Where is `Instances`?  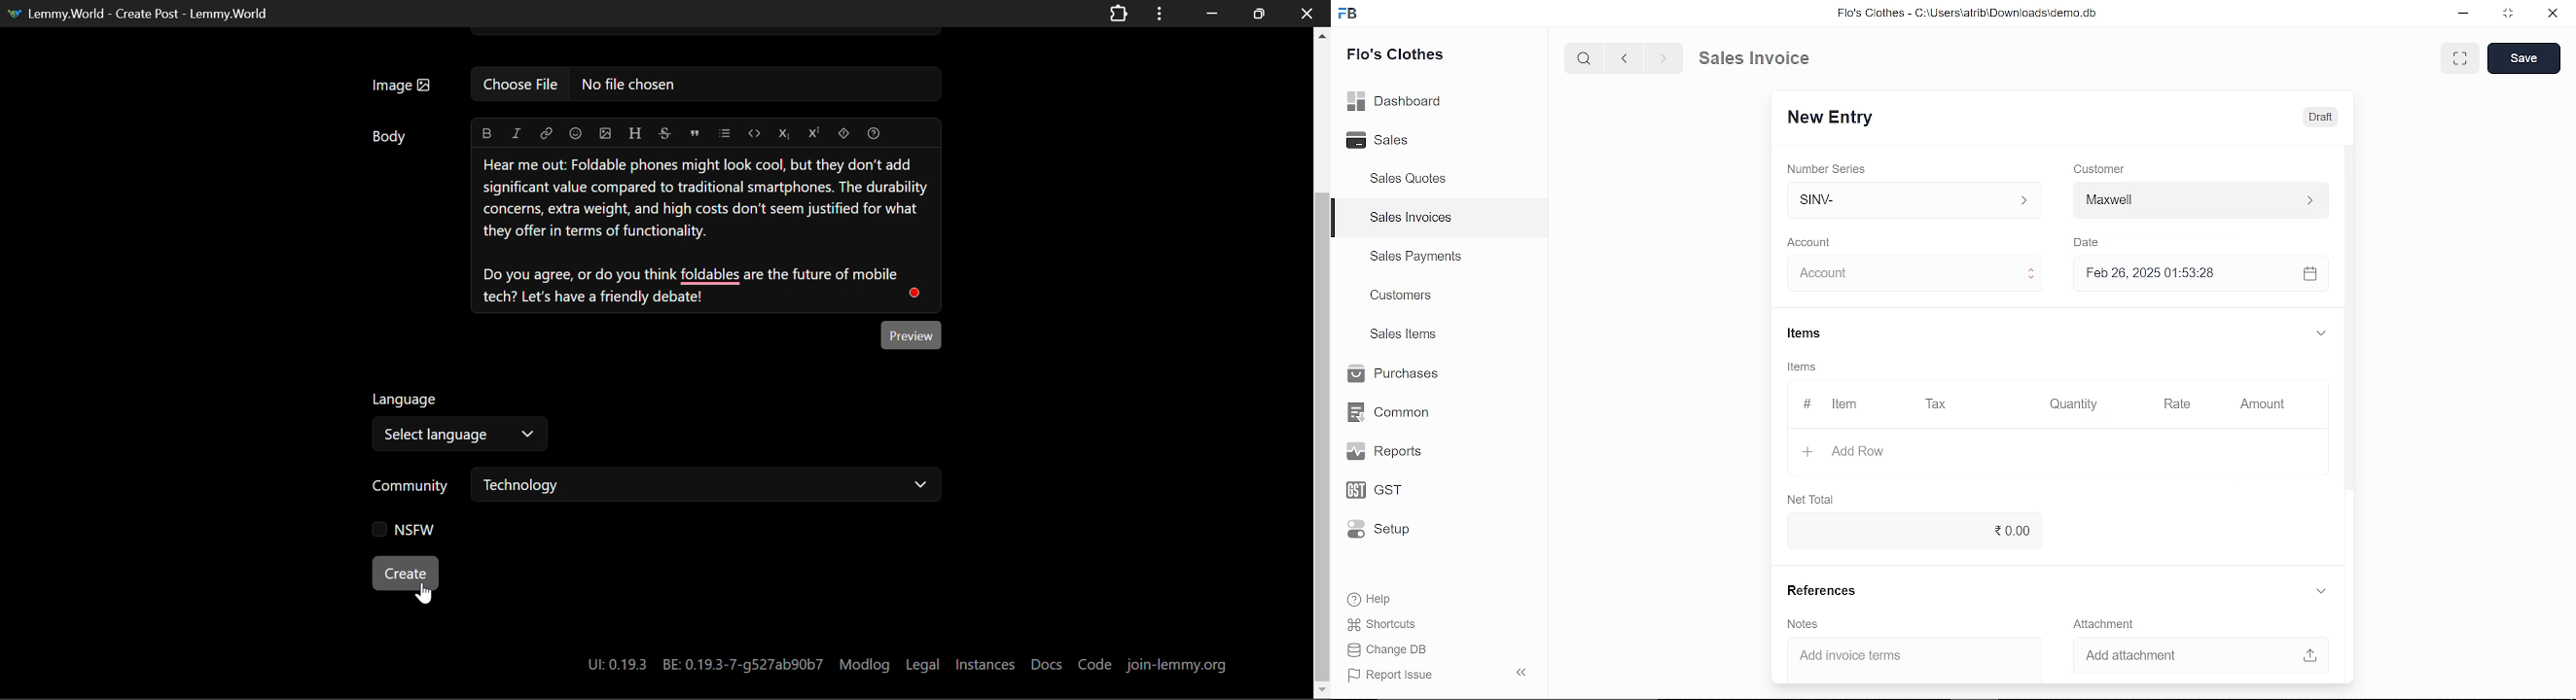 Instances is located at coordinates (987, 661).